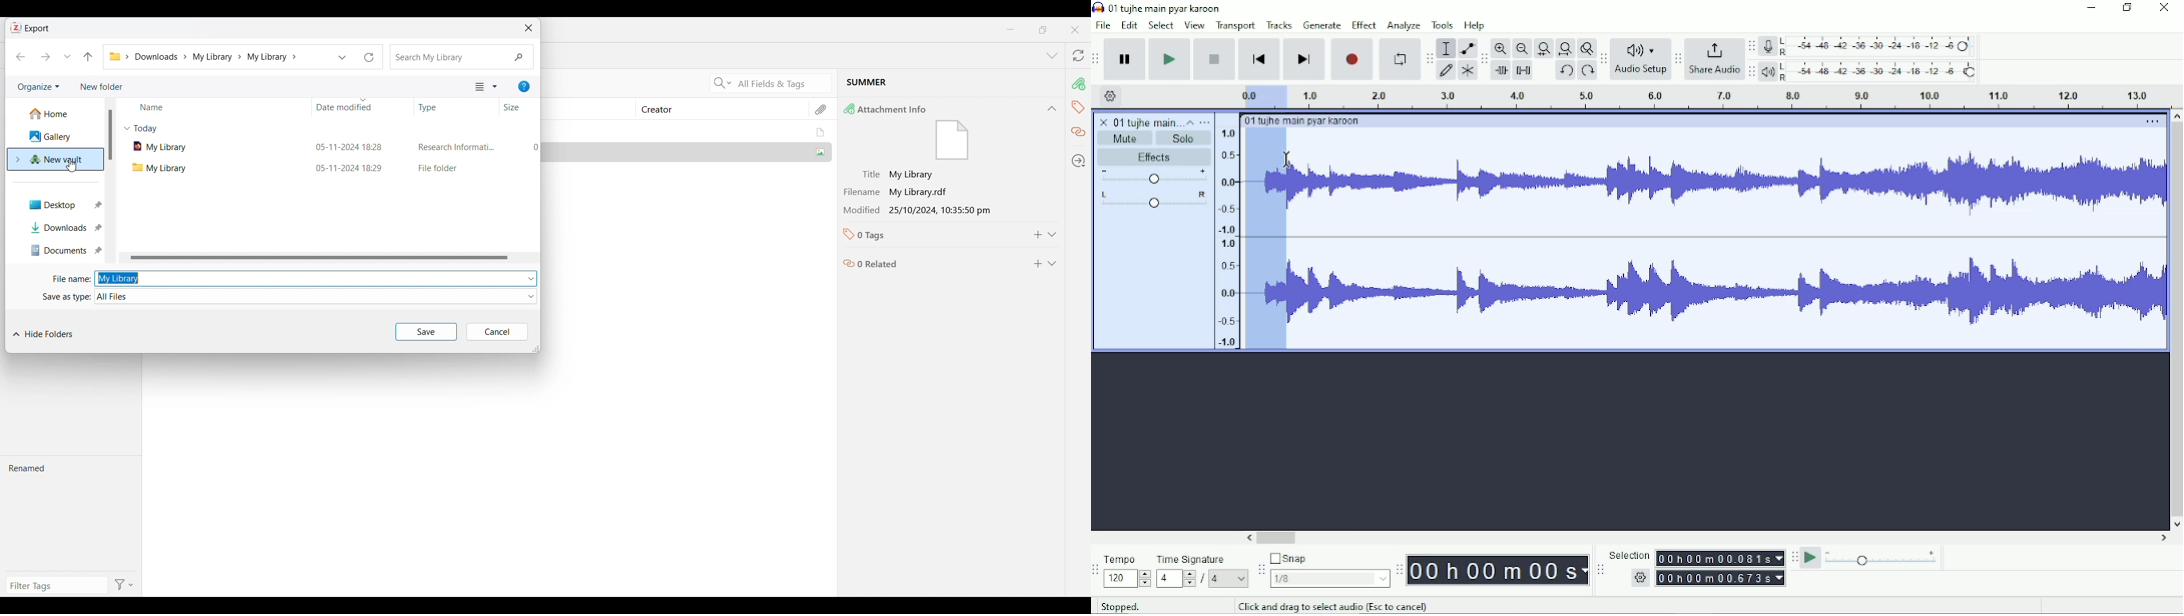 The width and height of the screenshot is (2184, 616). What do you see at coordinates (937, 132) in the screenshot?
I see `Attachment Info` at bounding box center [937, 132].